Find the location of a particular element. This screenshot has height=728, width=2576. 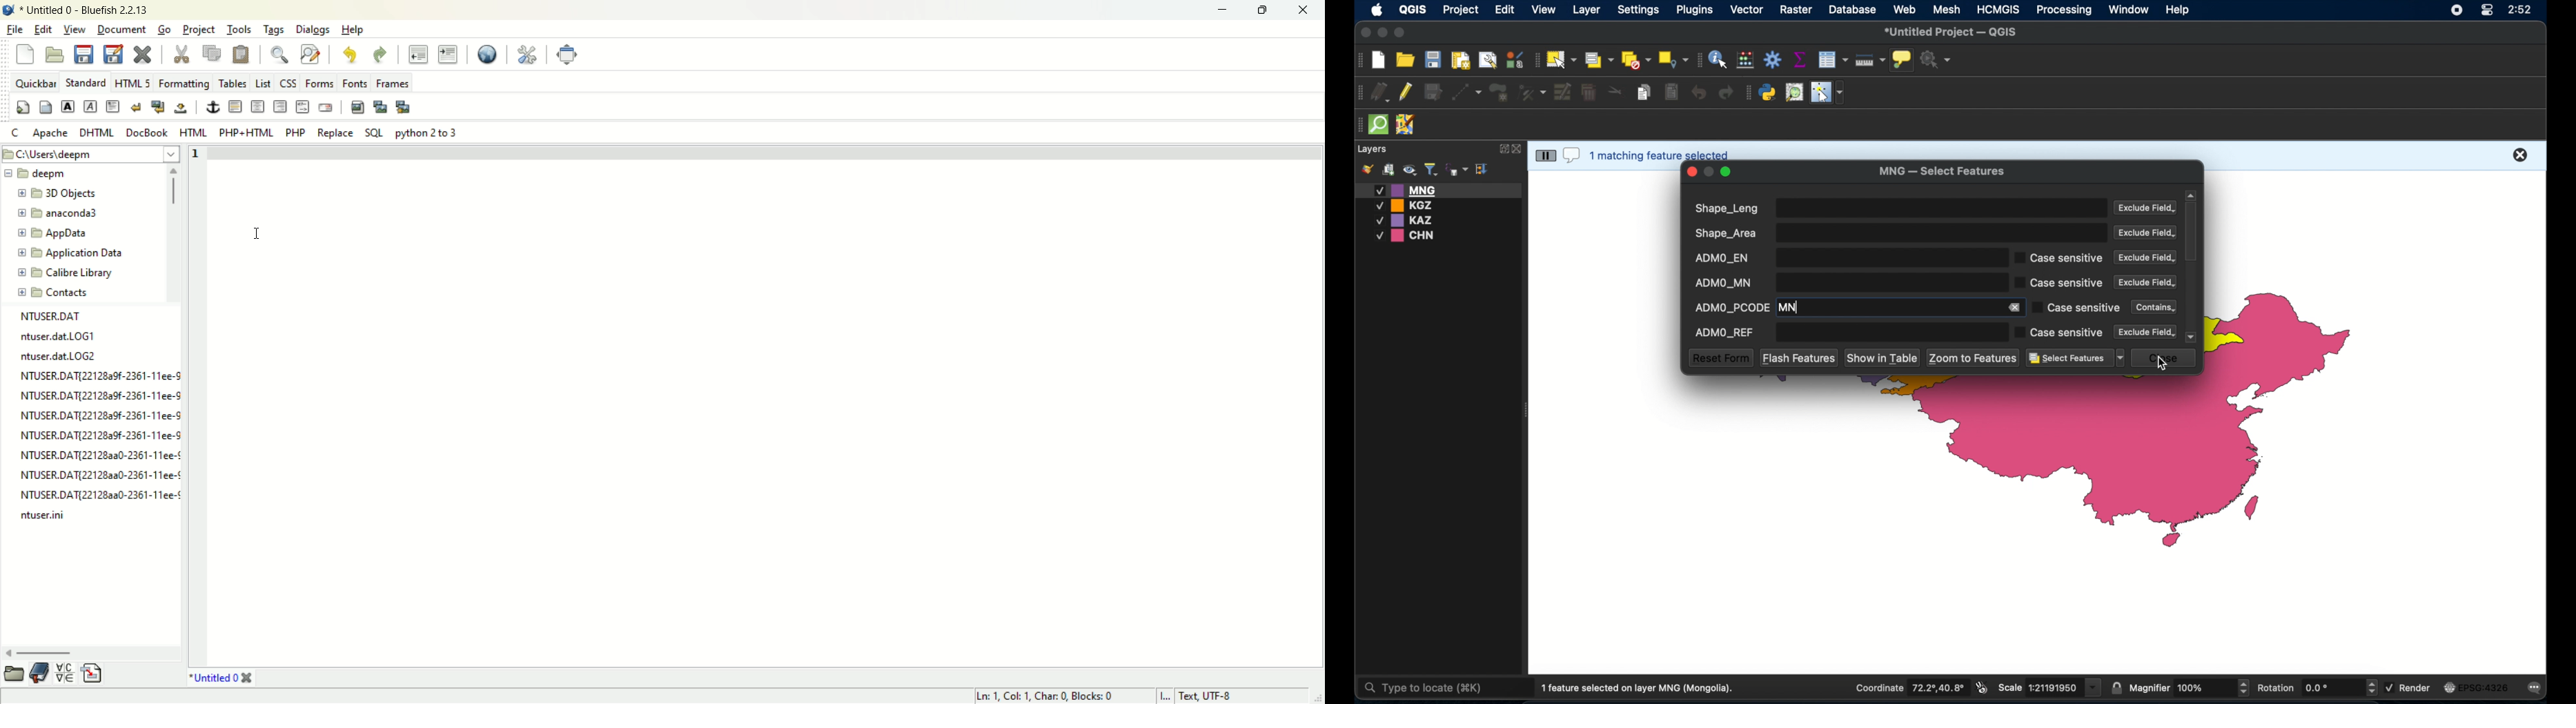

paste is located at coordinates (241, 54).